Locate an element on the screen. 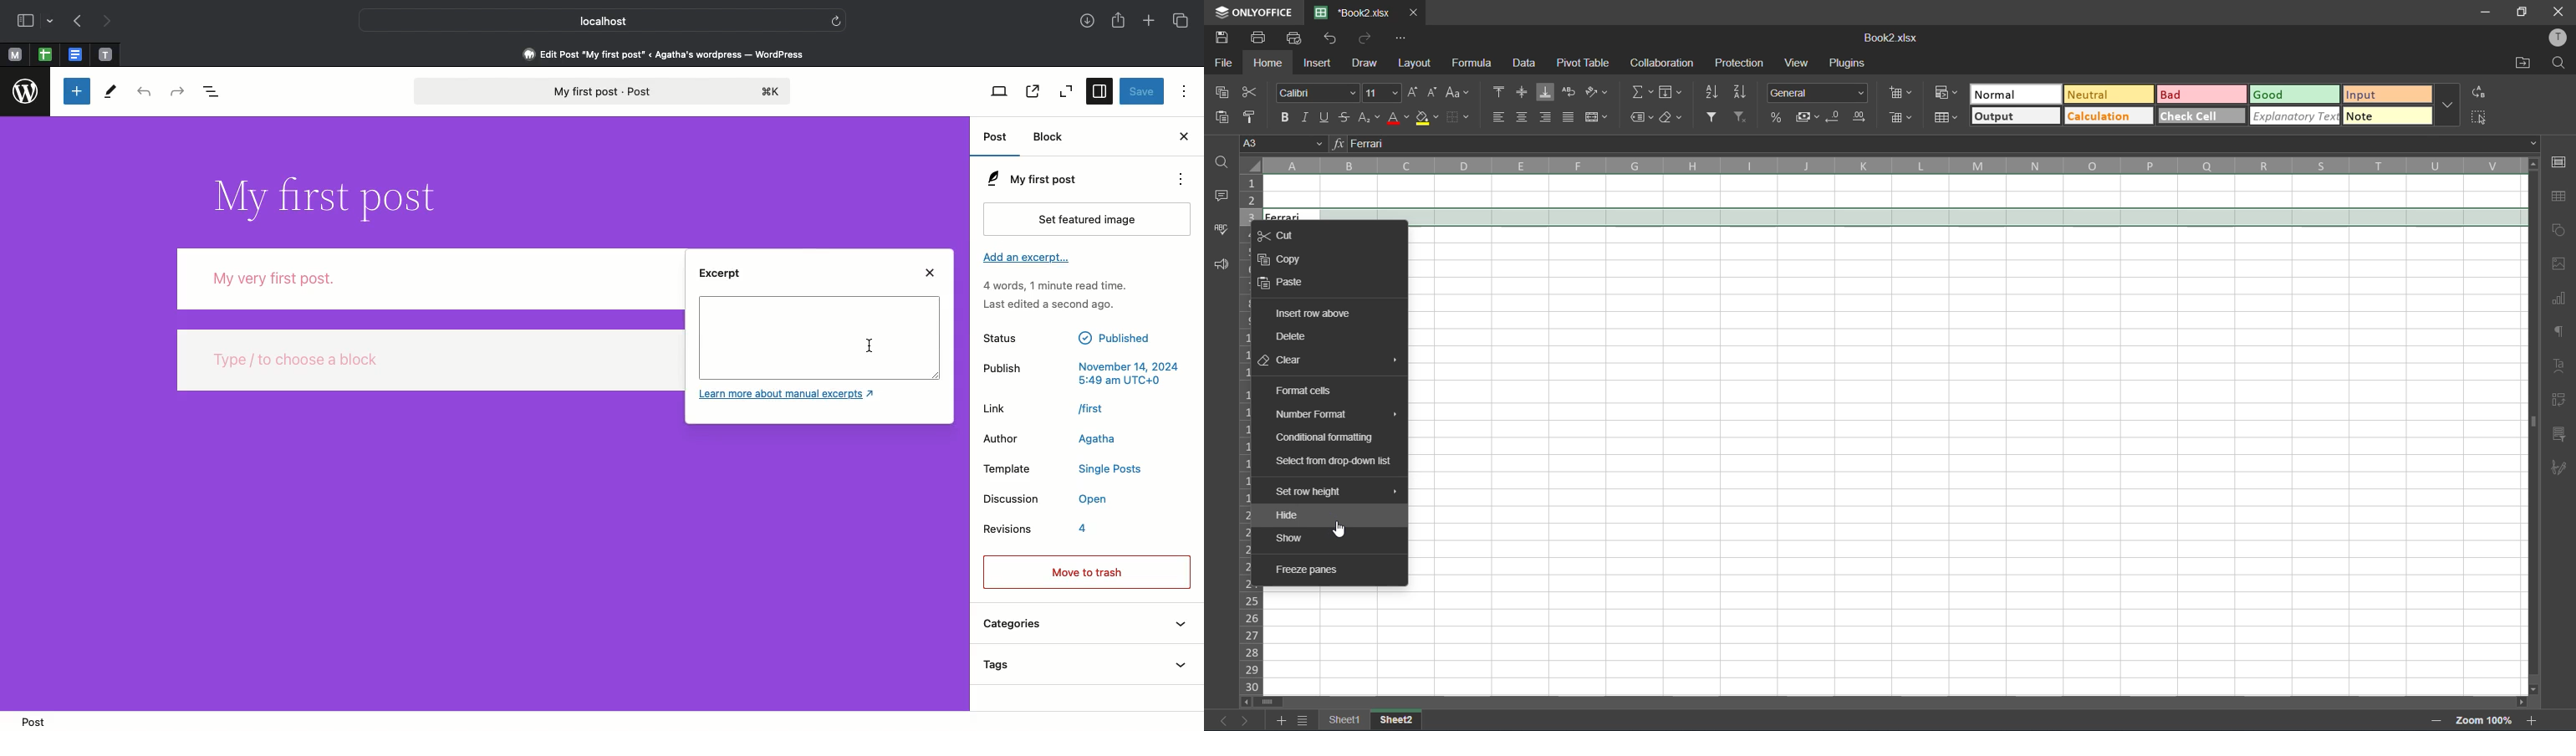 The width and height of the screenshot is (2576, 756). conditional formatting is located at coordinates (1328, 438).